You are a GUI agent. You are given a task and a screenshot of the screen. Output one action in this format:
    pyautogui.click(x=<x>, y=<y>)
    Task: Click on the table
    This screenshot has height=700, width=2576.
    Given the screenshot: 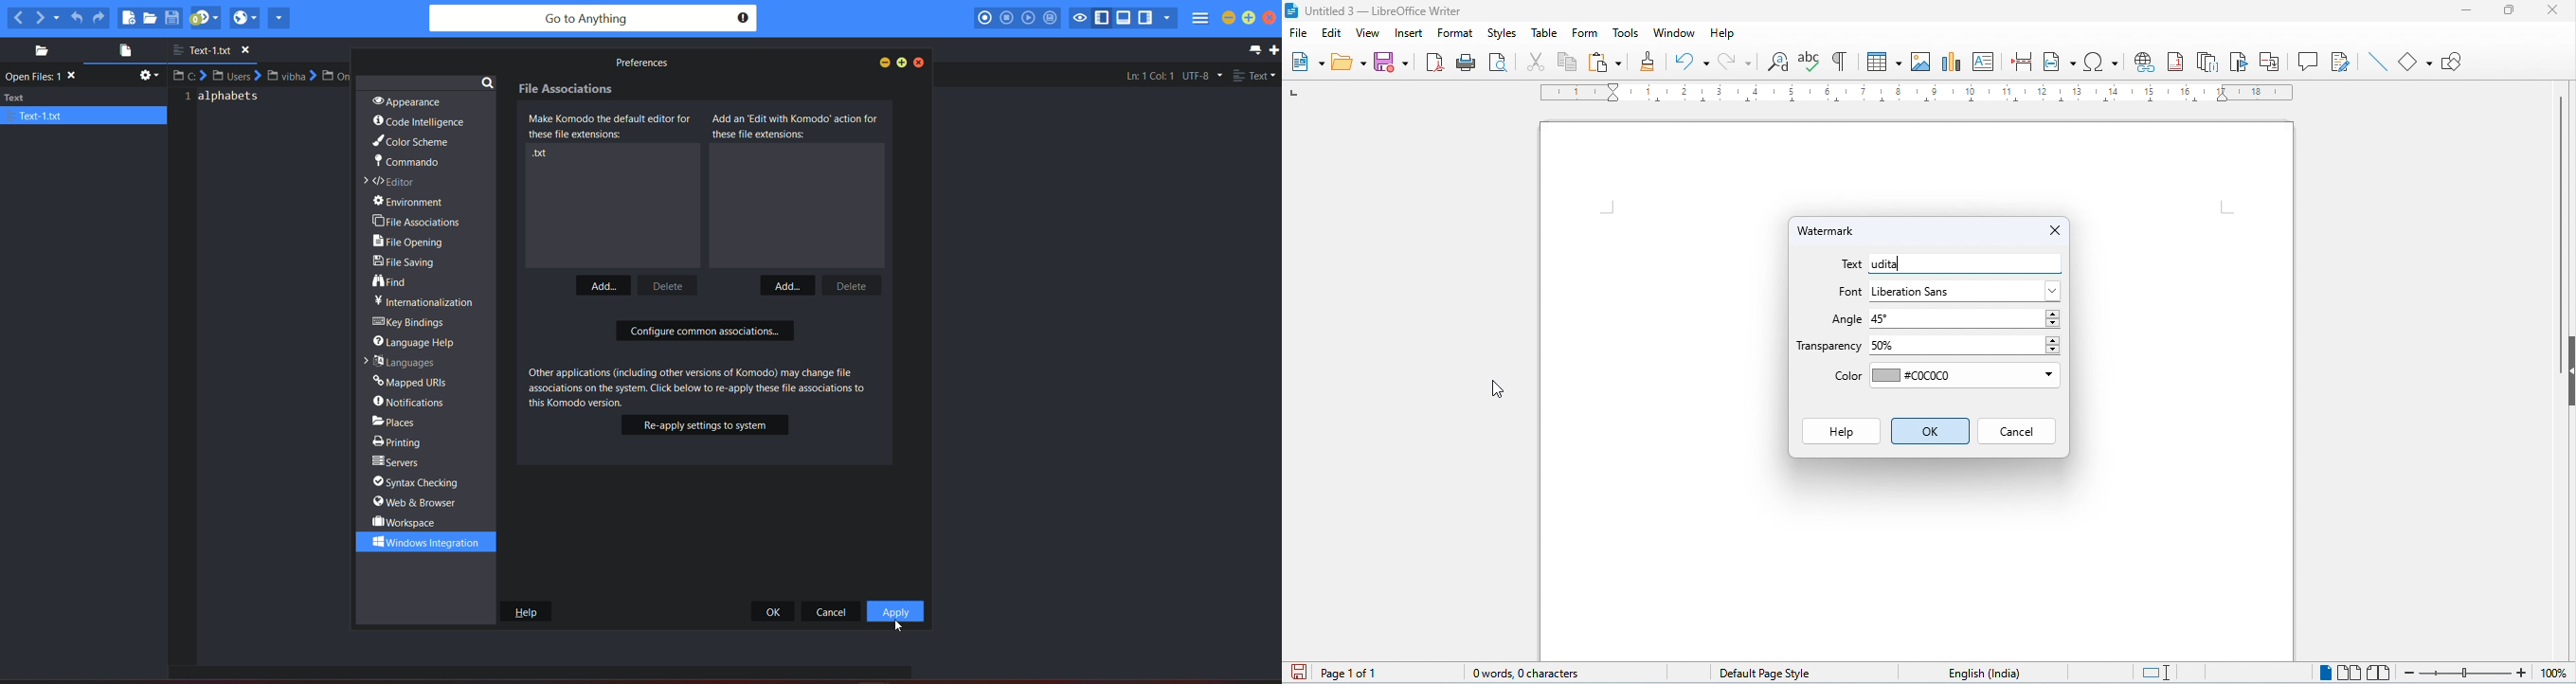 What is the action you would take?
    pyautogui.click(x=1546, y=33)
    